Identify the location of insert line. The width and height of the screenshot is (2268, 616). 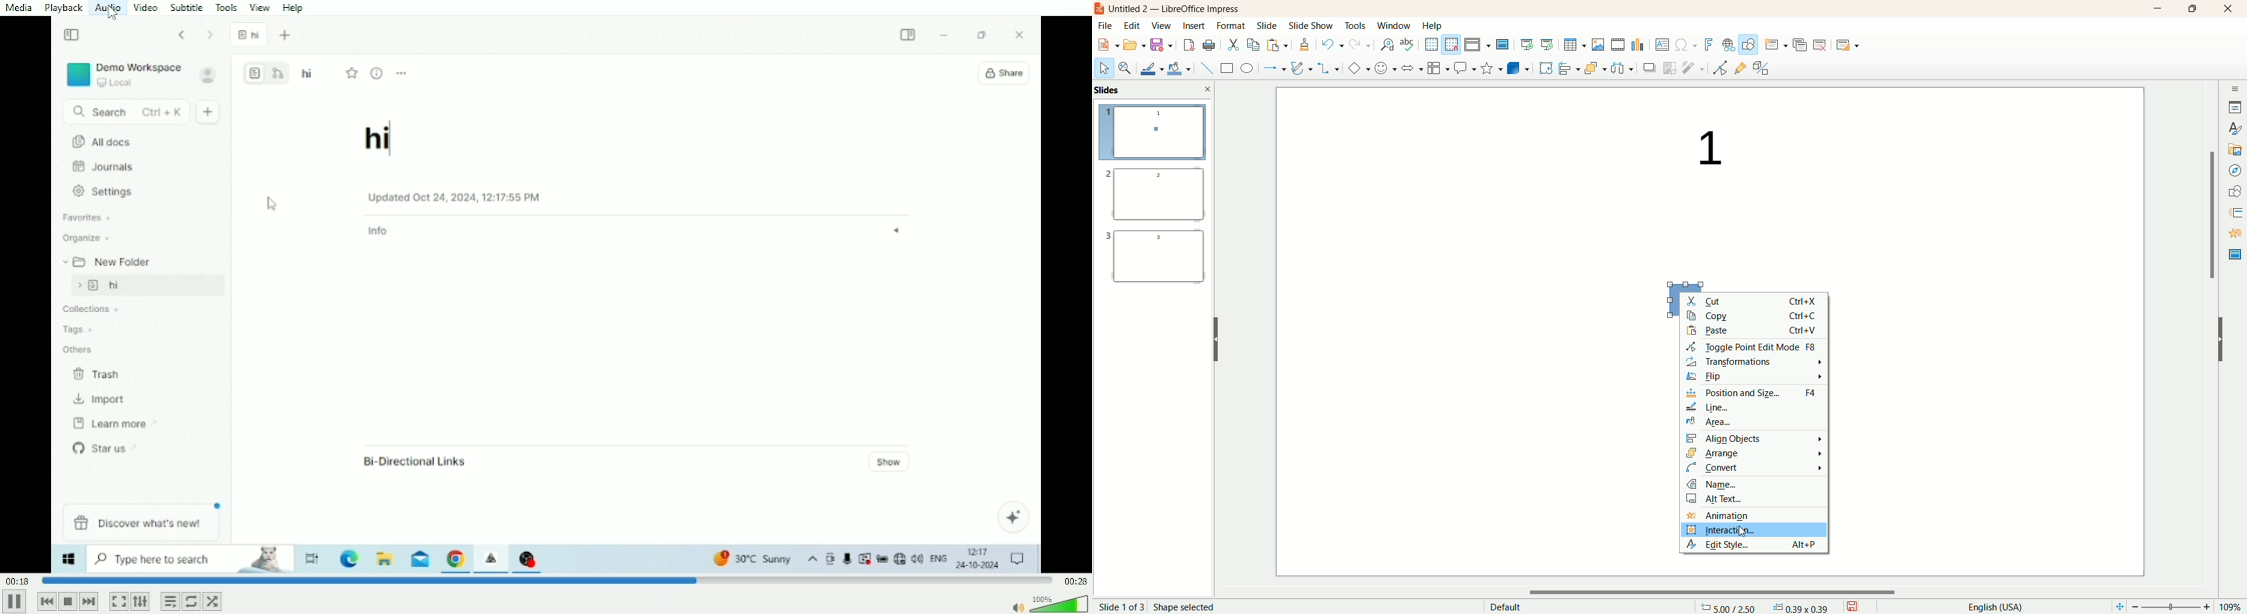
(1203, 68).